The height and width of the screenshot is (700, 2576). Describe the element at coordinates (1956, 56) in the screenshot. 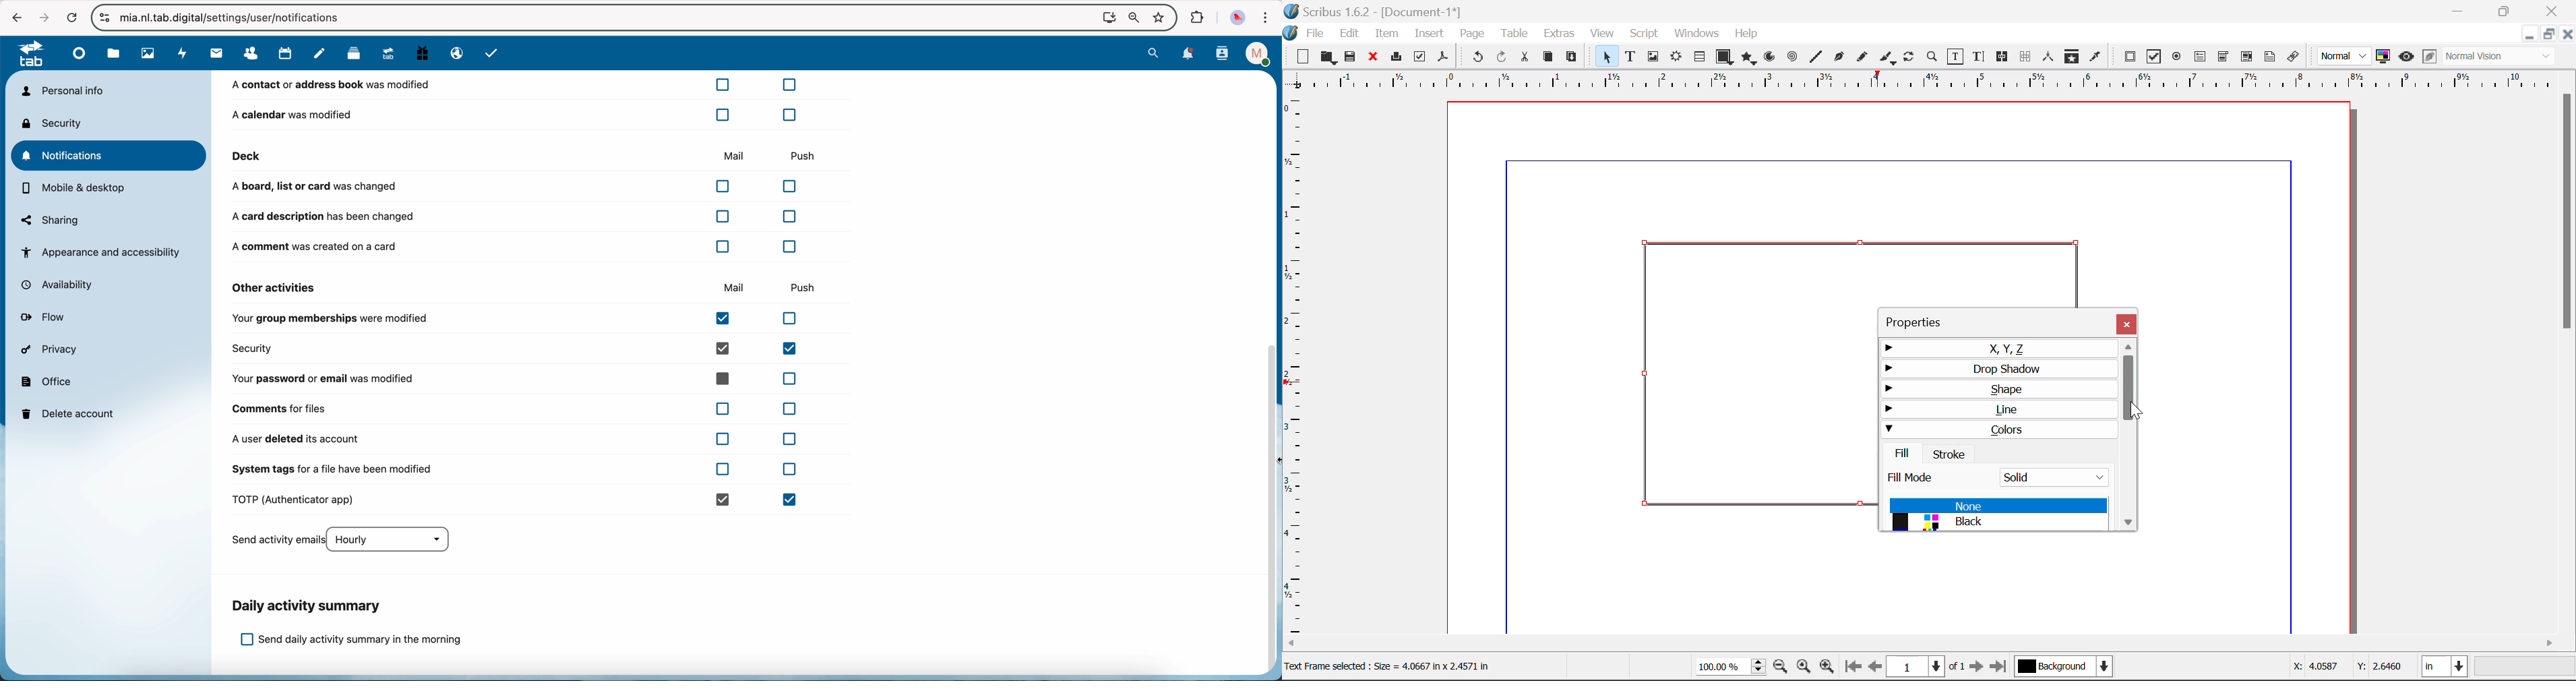

I see `Edit Contents of Frame` at that location.